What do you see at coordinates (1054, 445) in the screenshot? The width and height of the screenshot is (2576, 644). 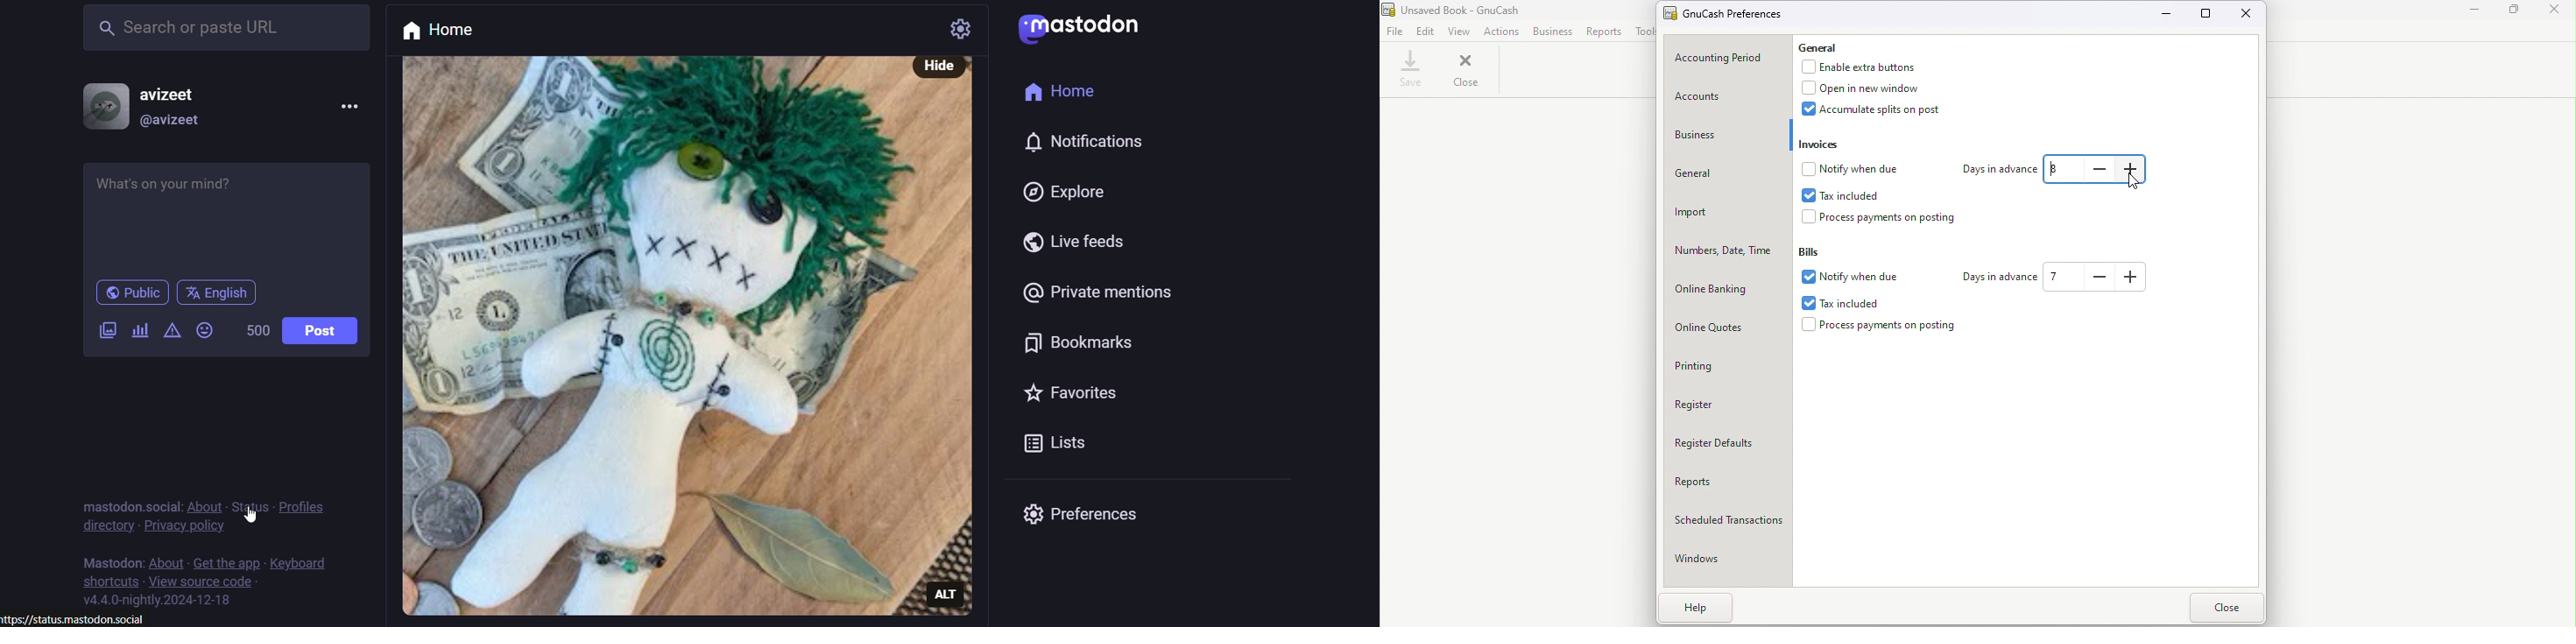 I see `lists` at bounding box center [1054, 445].